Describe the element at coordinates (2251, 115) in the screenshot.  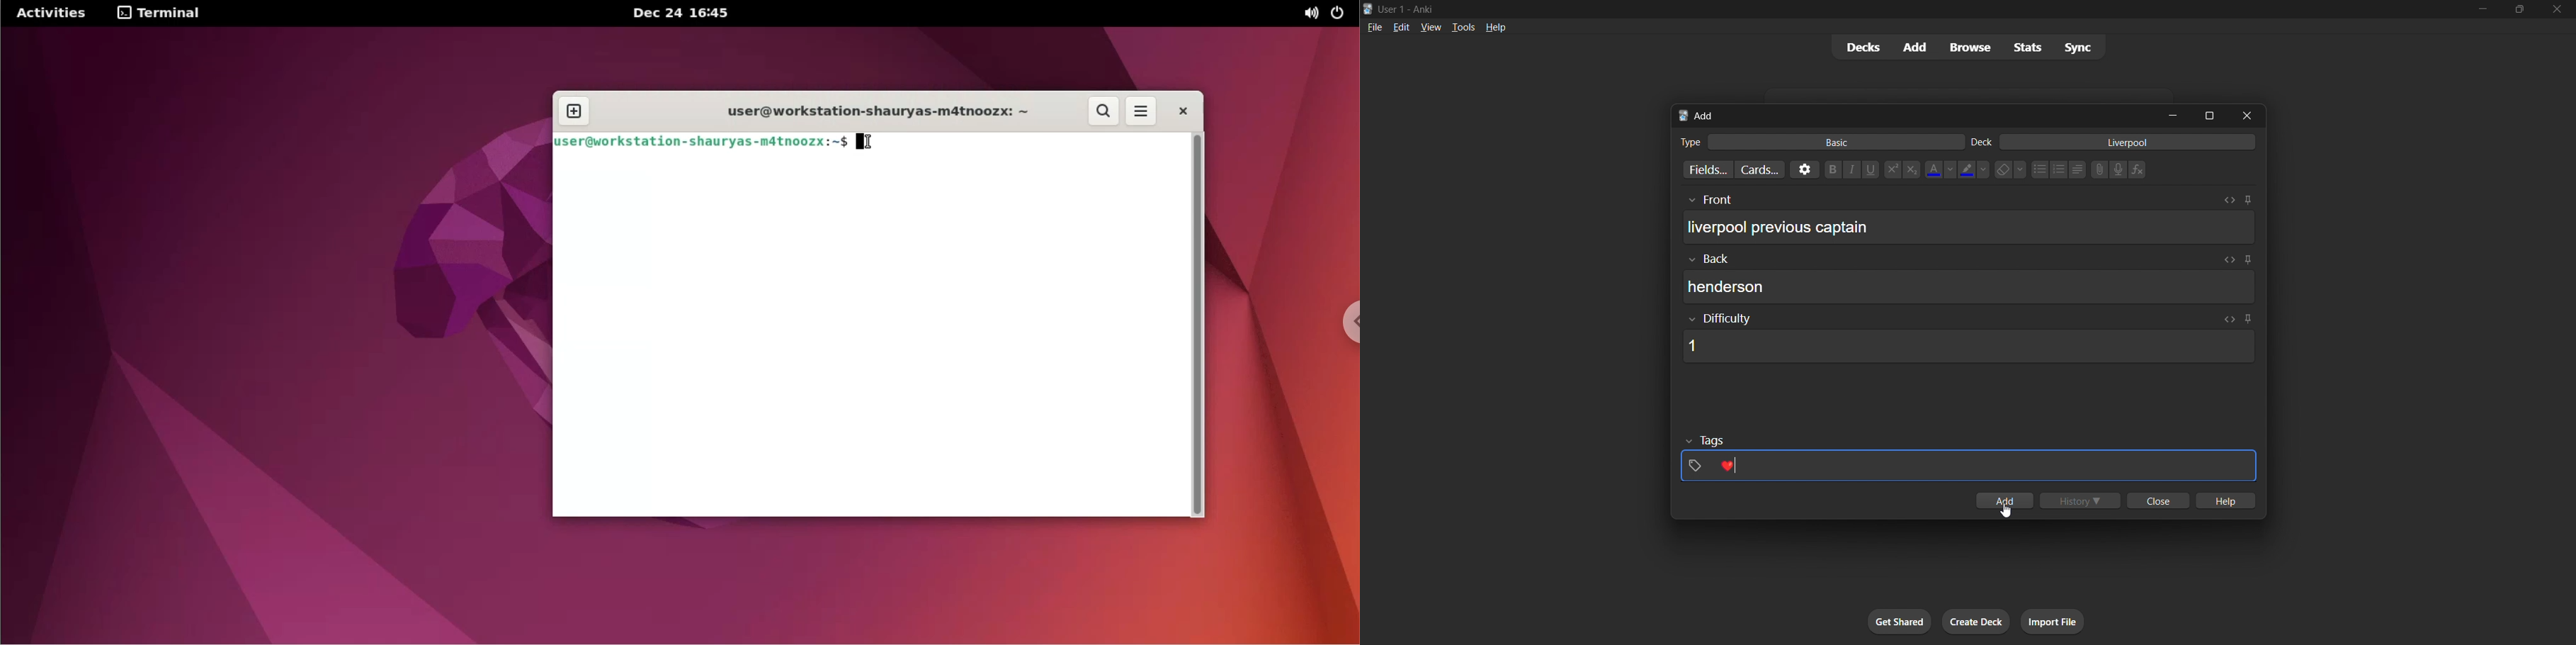
I see `close` at that location.